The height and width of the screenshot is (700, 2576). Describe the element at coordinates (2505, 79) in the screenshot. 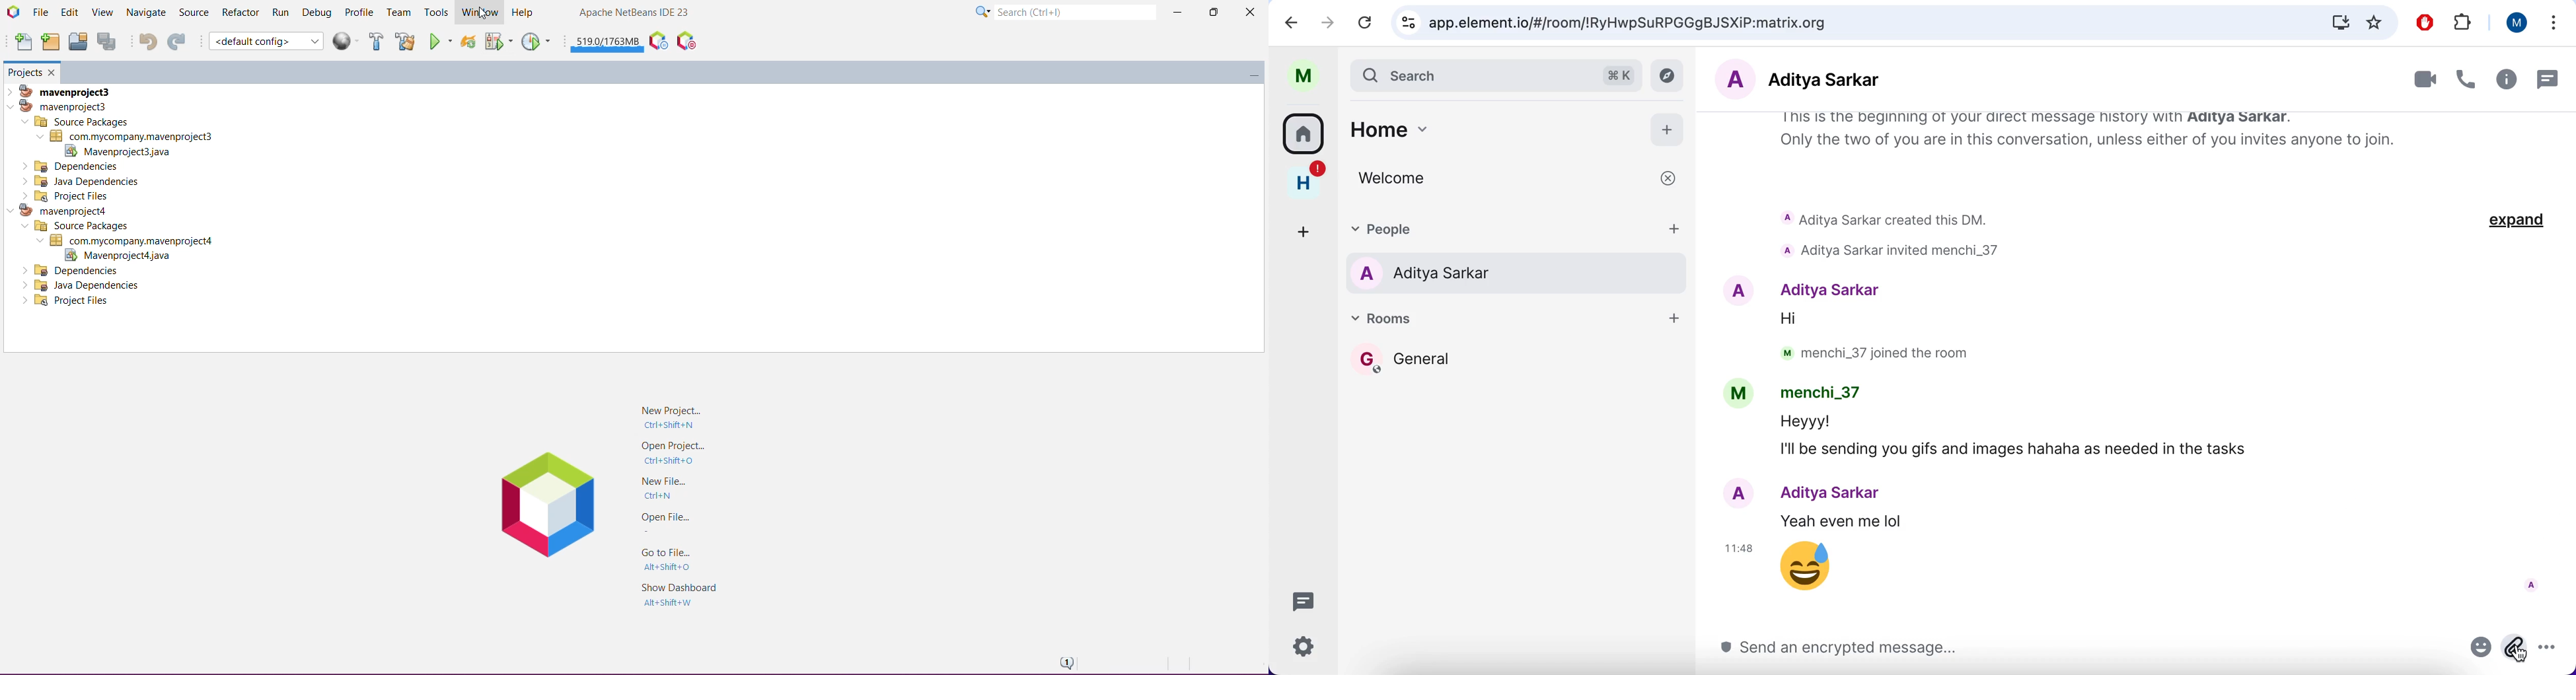

I see `information` at that location.